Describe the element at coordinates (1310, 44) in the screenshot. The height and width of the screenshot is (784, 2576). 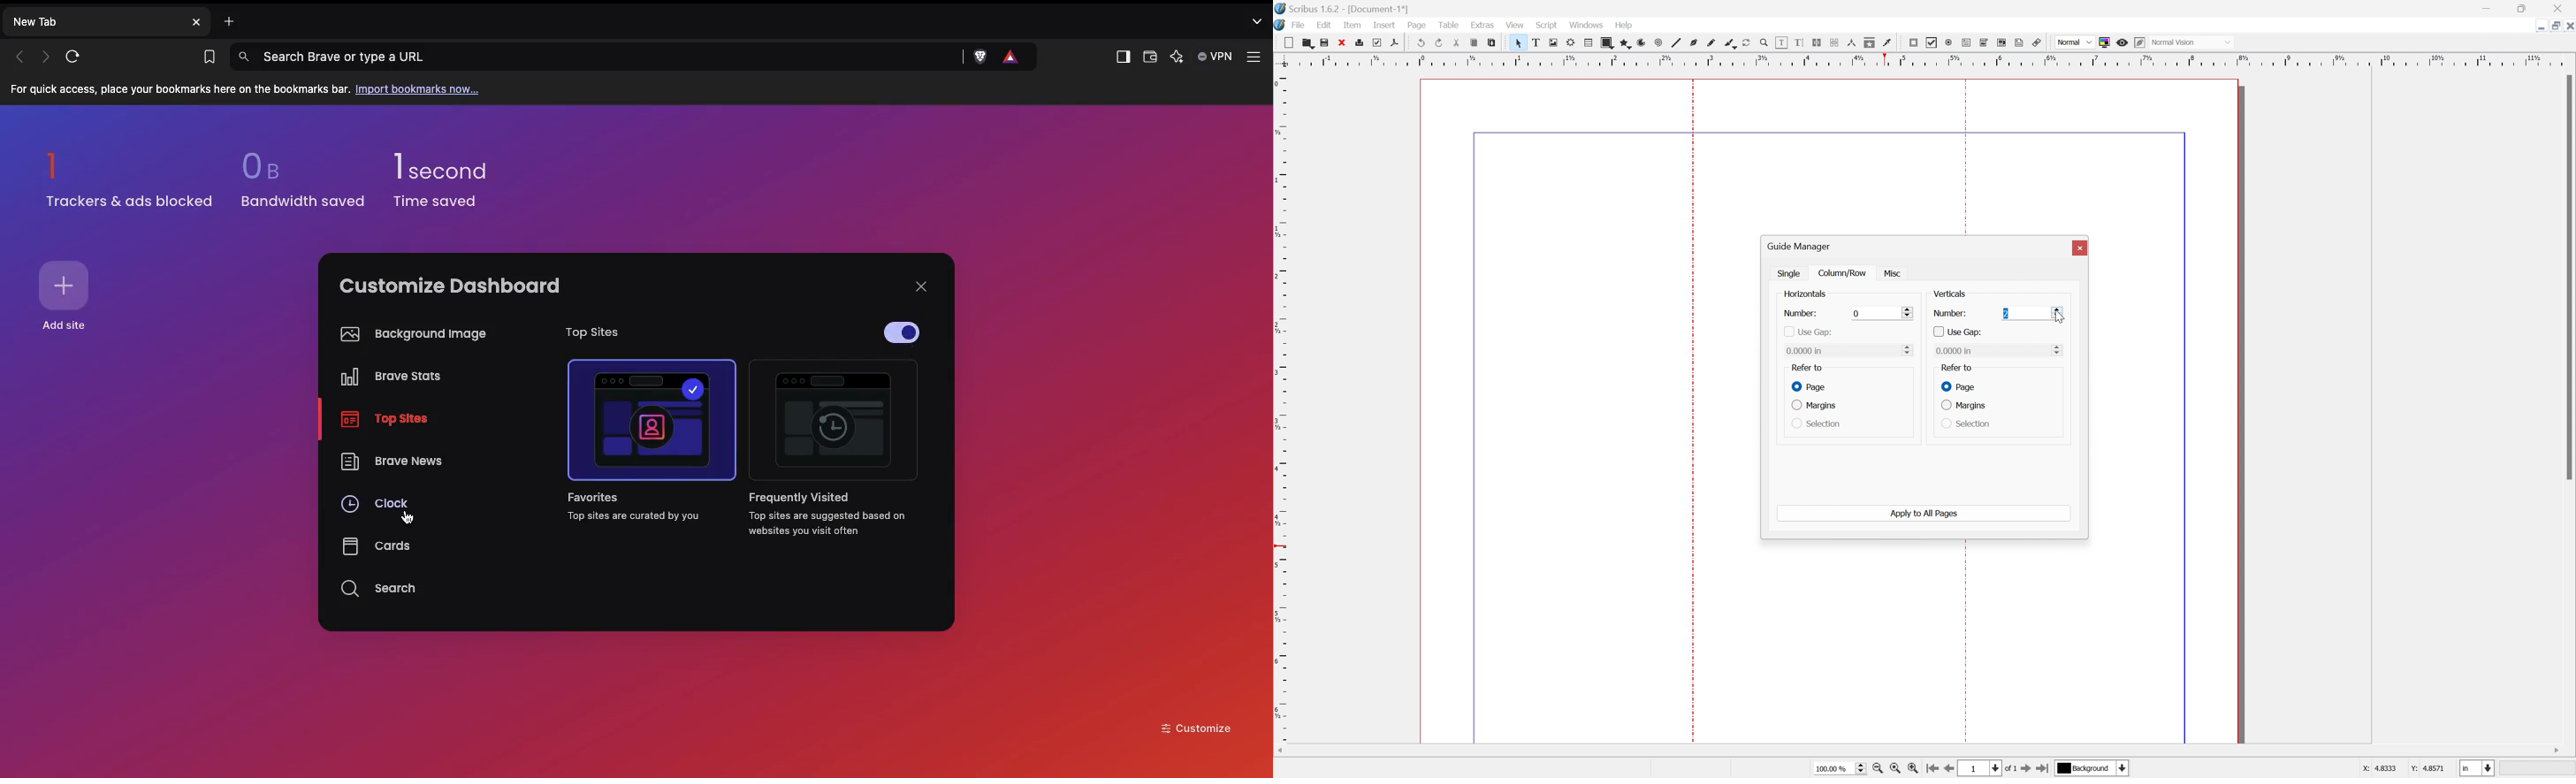
I see `open` at that location.